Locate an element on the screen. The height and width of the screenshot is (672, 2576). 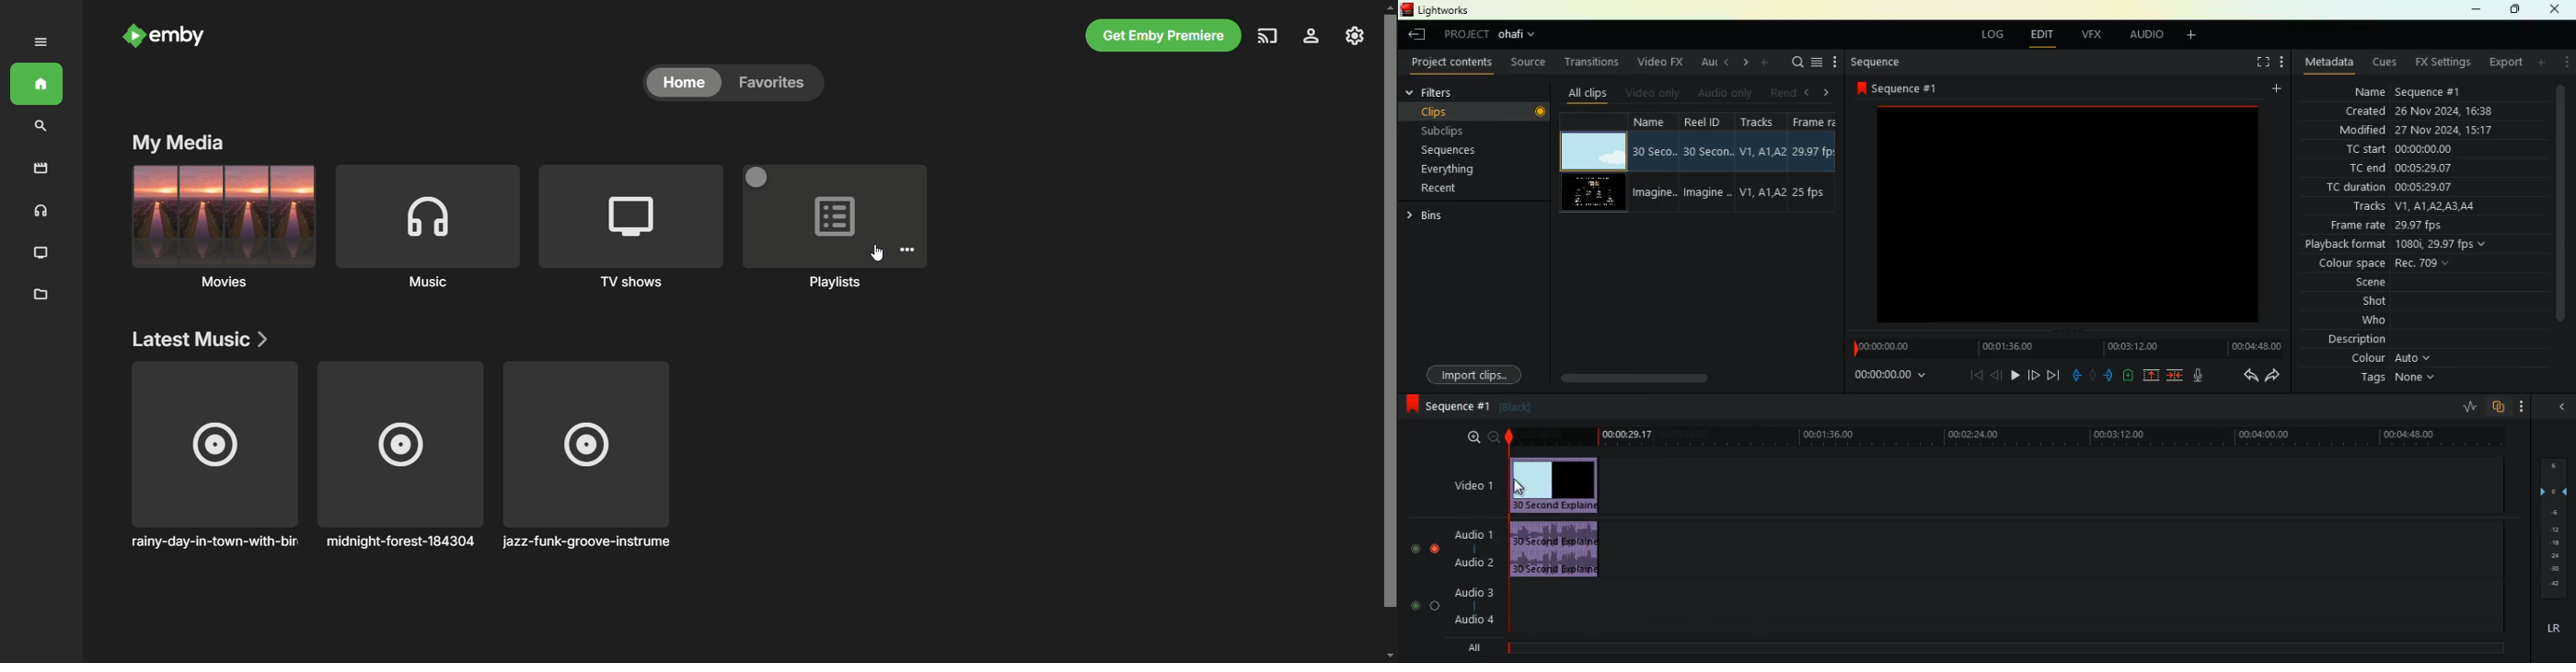
vfx is located at coordinates (2096, 34).